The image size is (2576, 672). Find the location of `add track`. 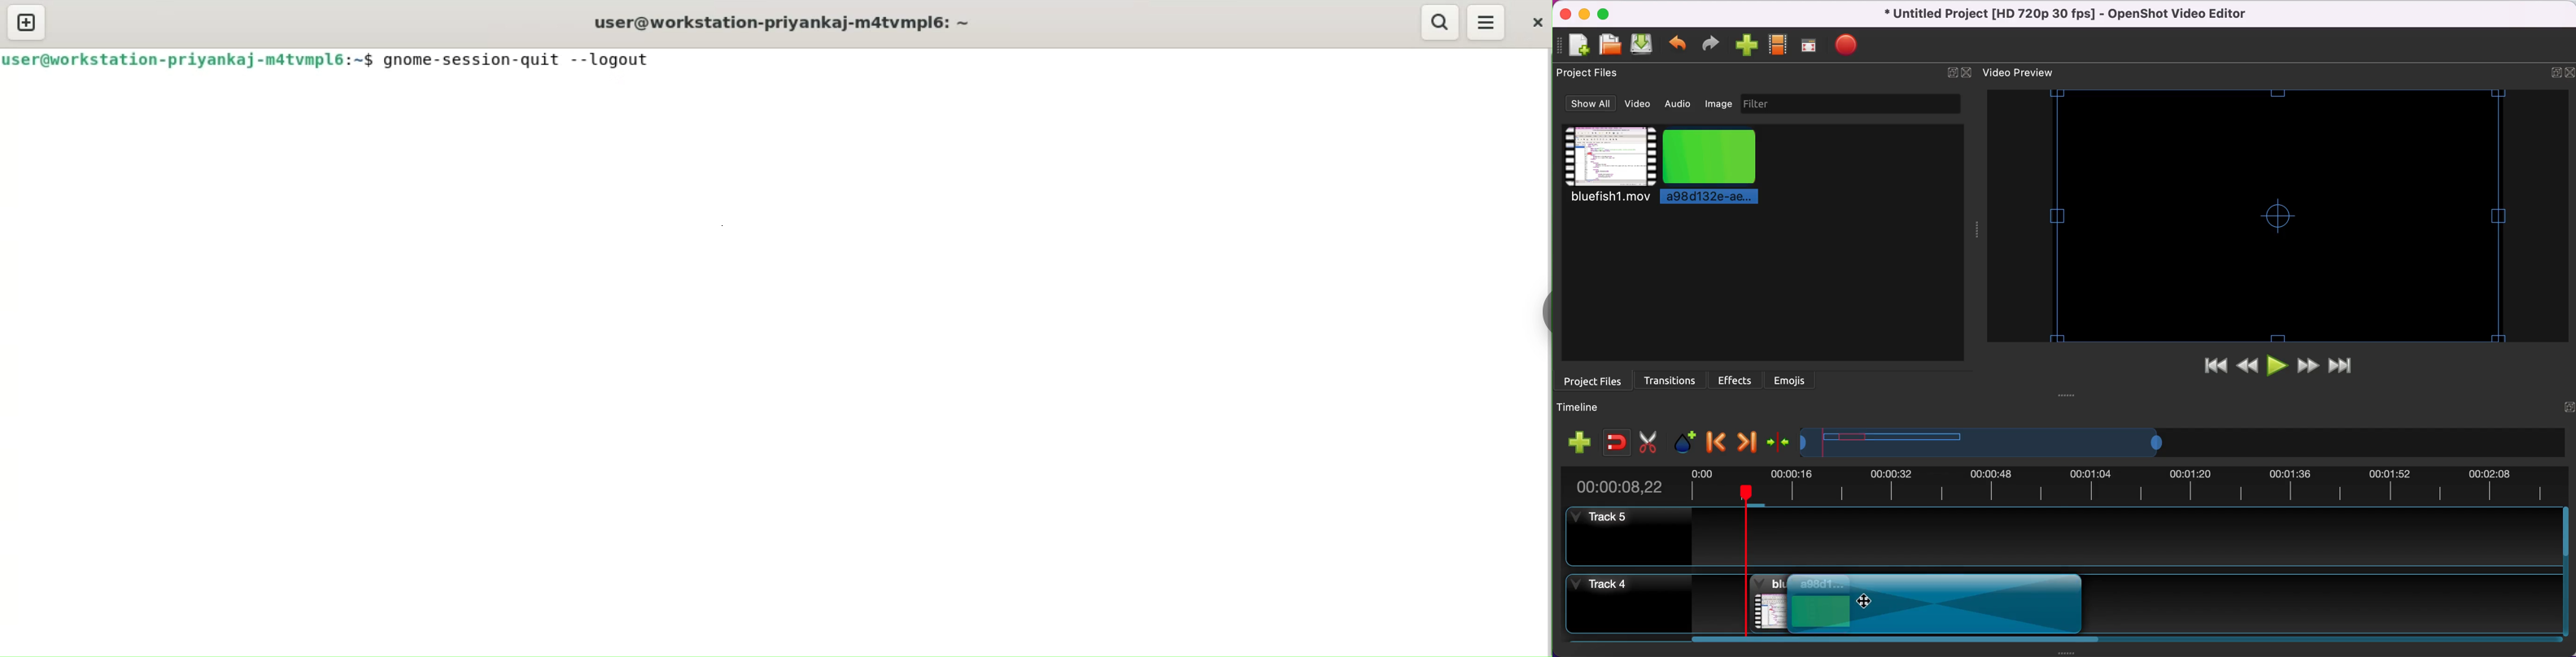

add track is located at coordinates (1580, 441).